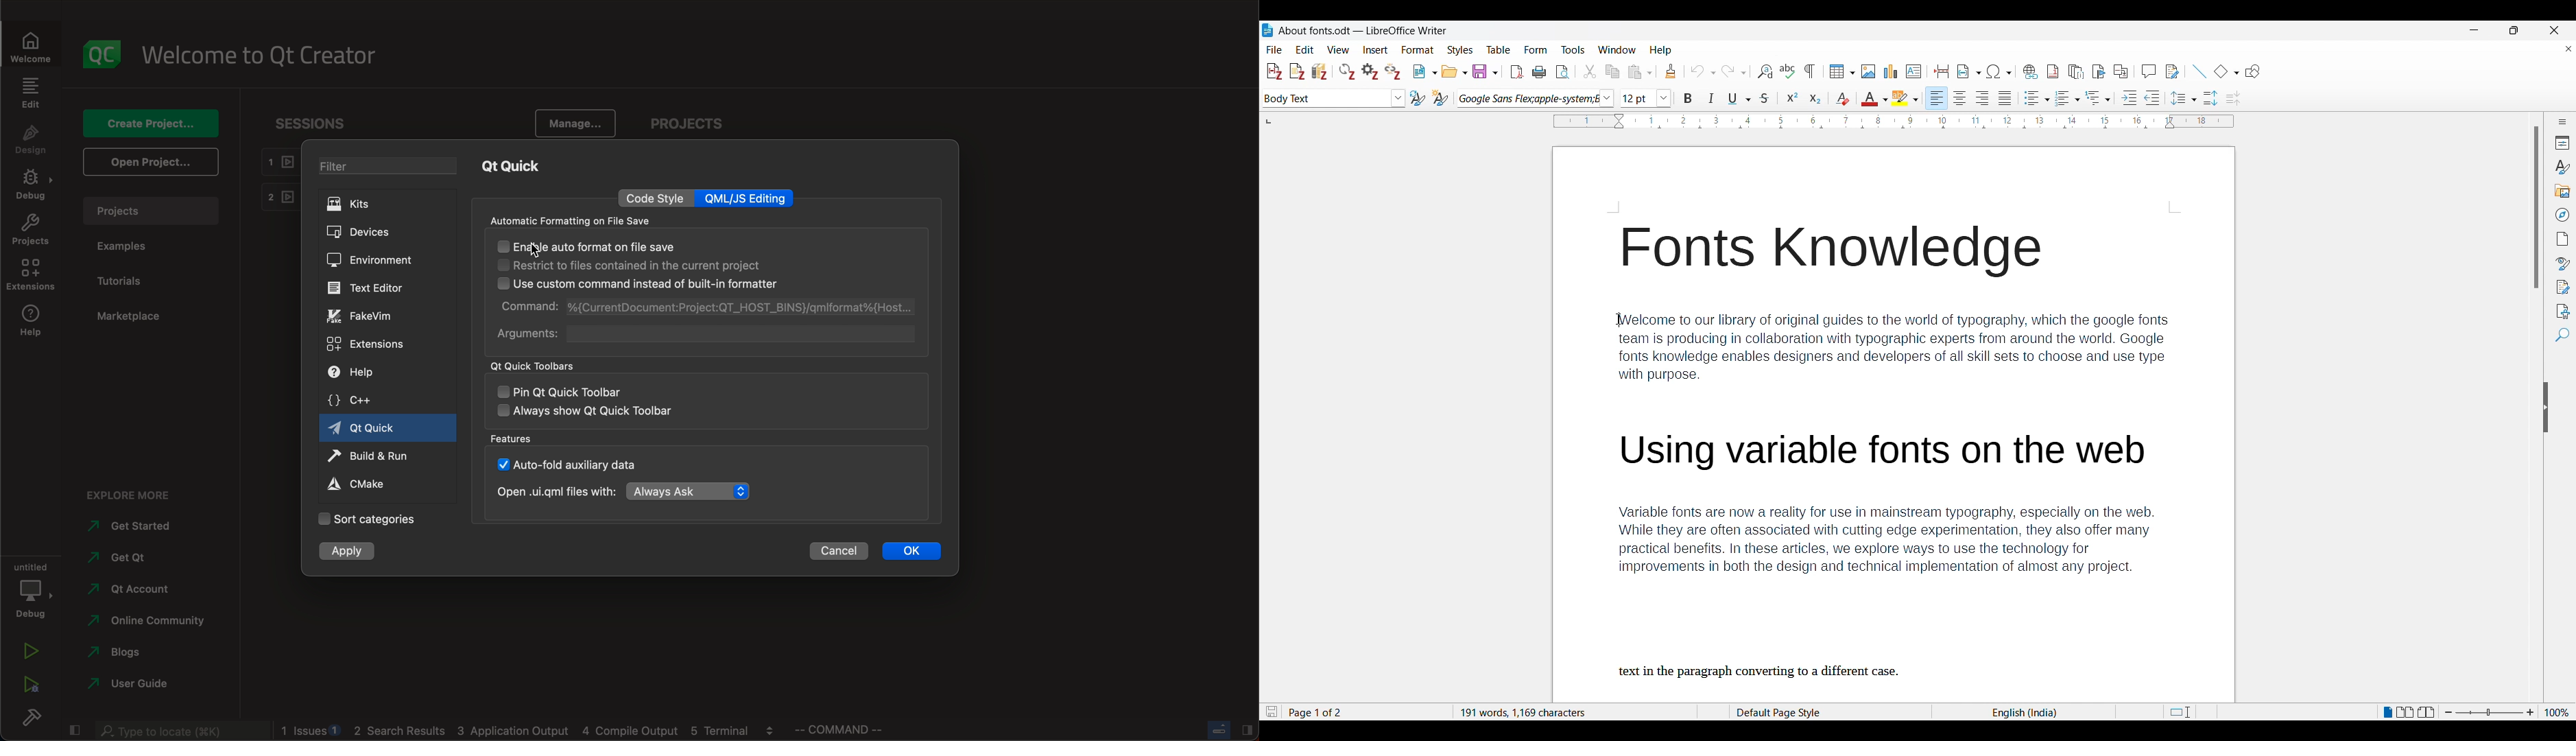 The height and width of the screenshot is (756, 2576). What do you see at coordinates (2562, 167) in the screenshot?
I see `Styles` at bounding box center [2562, 167].